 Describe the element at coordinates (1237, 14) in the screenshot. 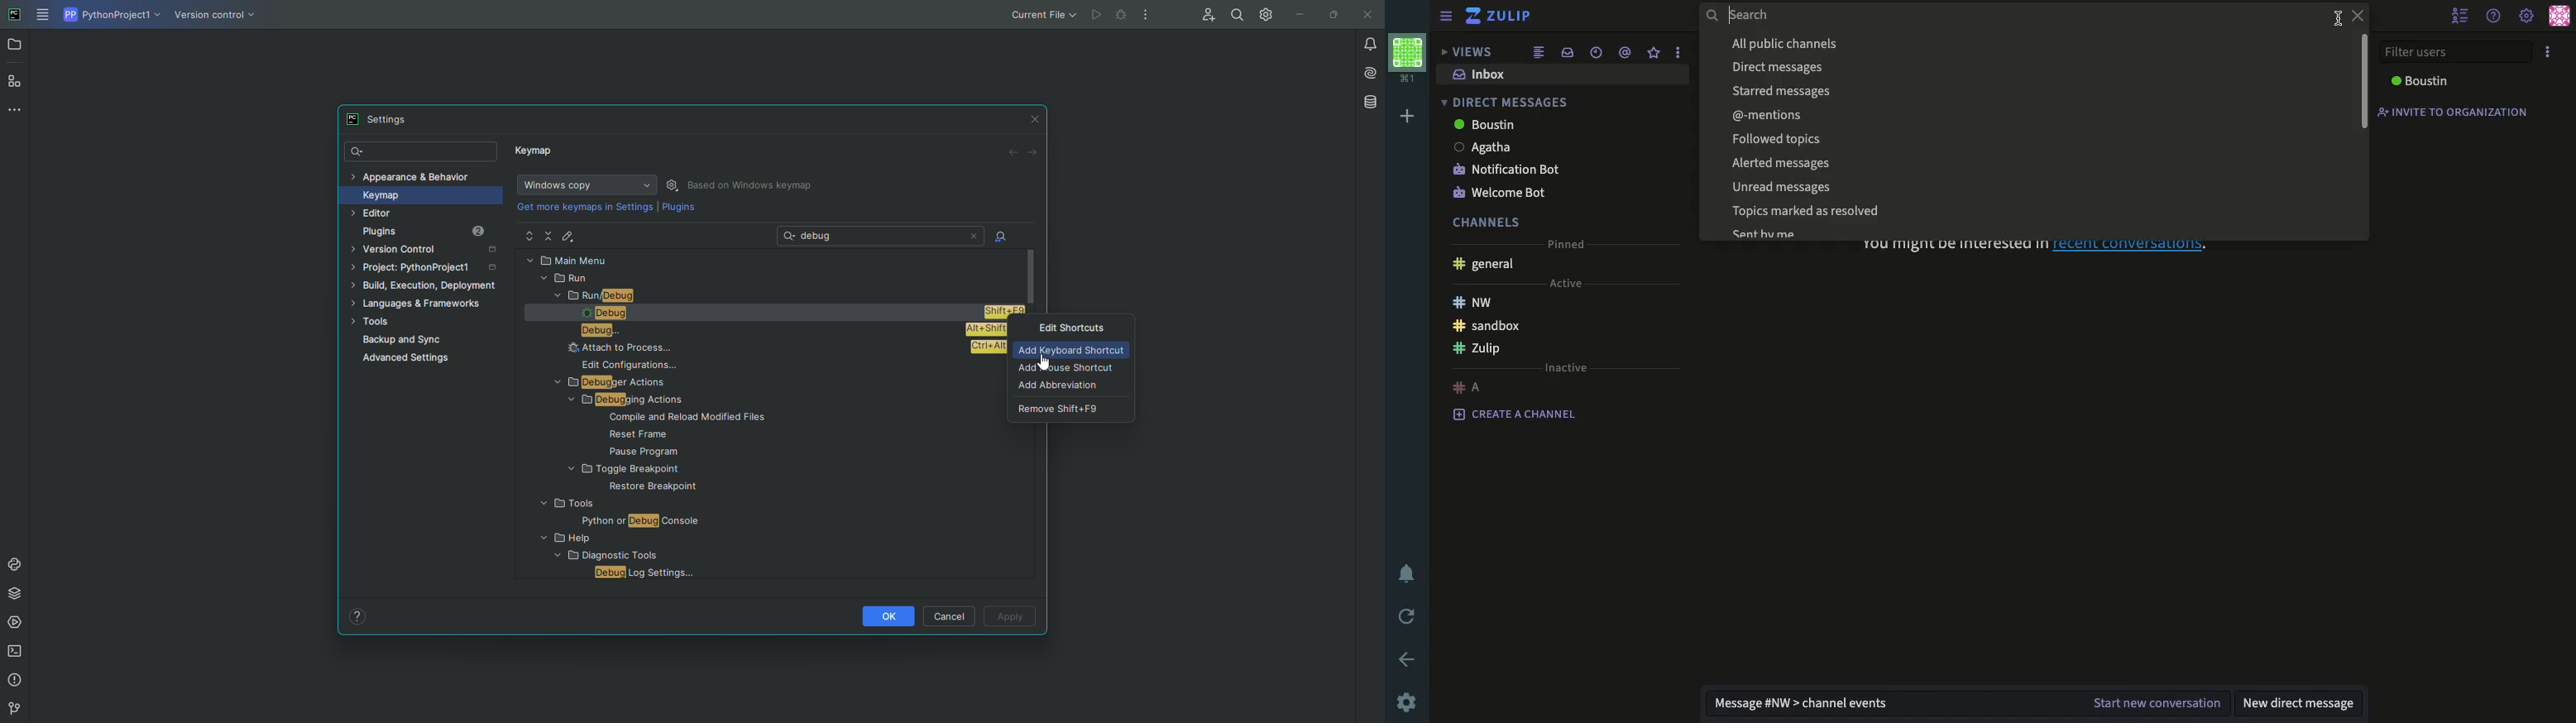

I see `Find` at that location.